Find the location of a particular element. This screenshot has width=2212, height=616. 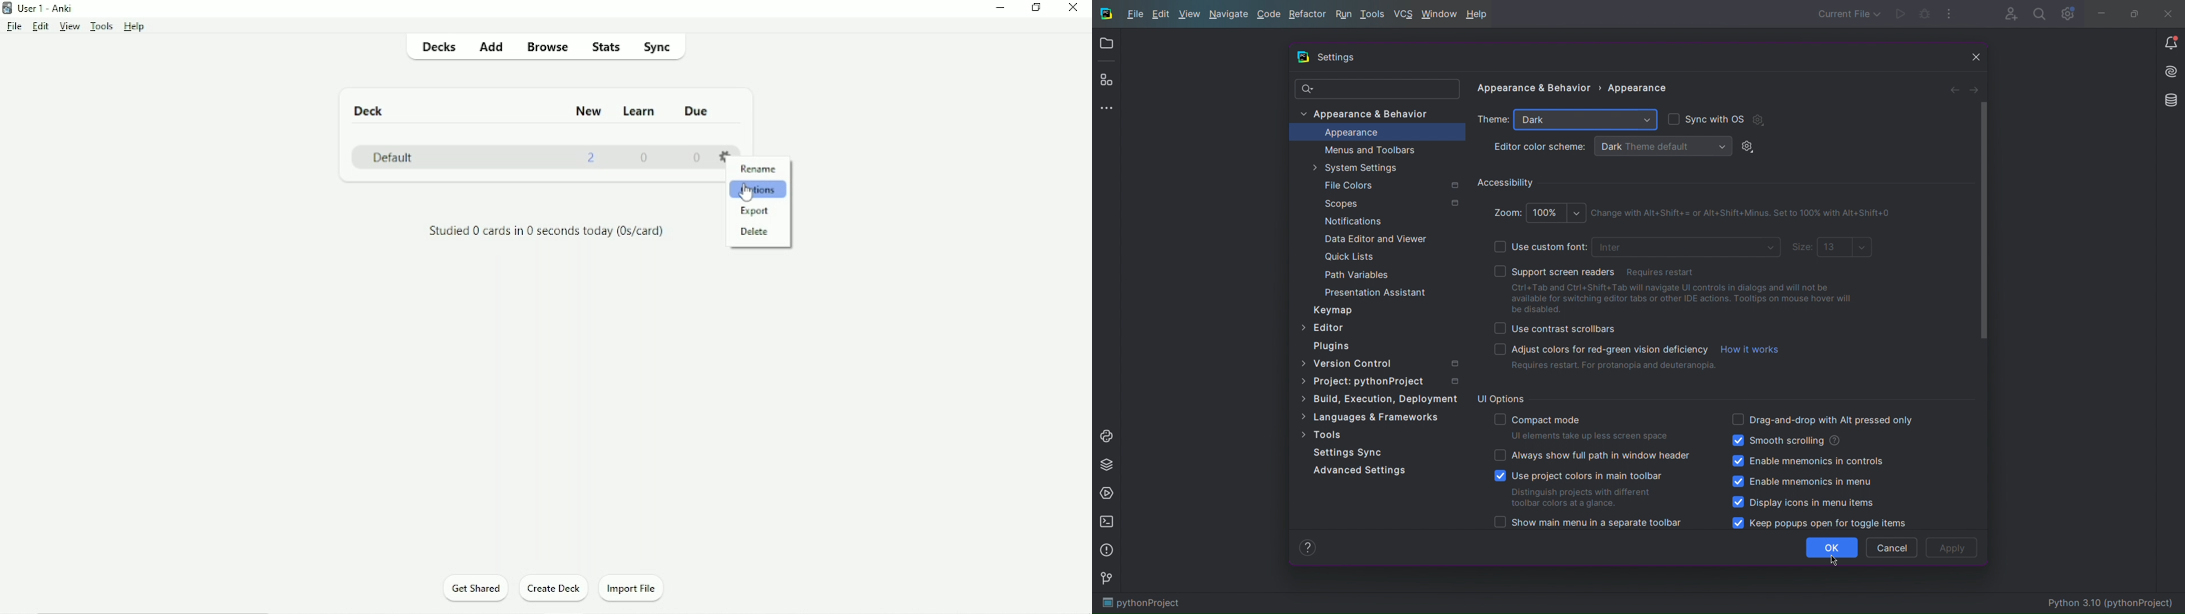

UI Options is located at coordinates (1501, 398).